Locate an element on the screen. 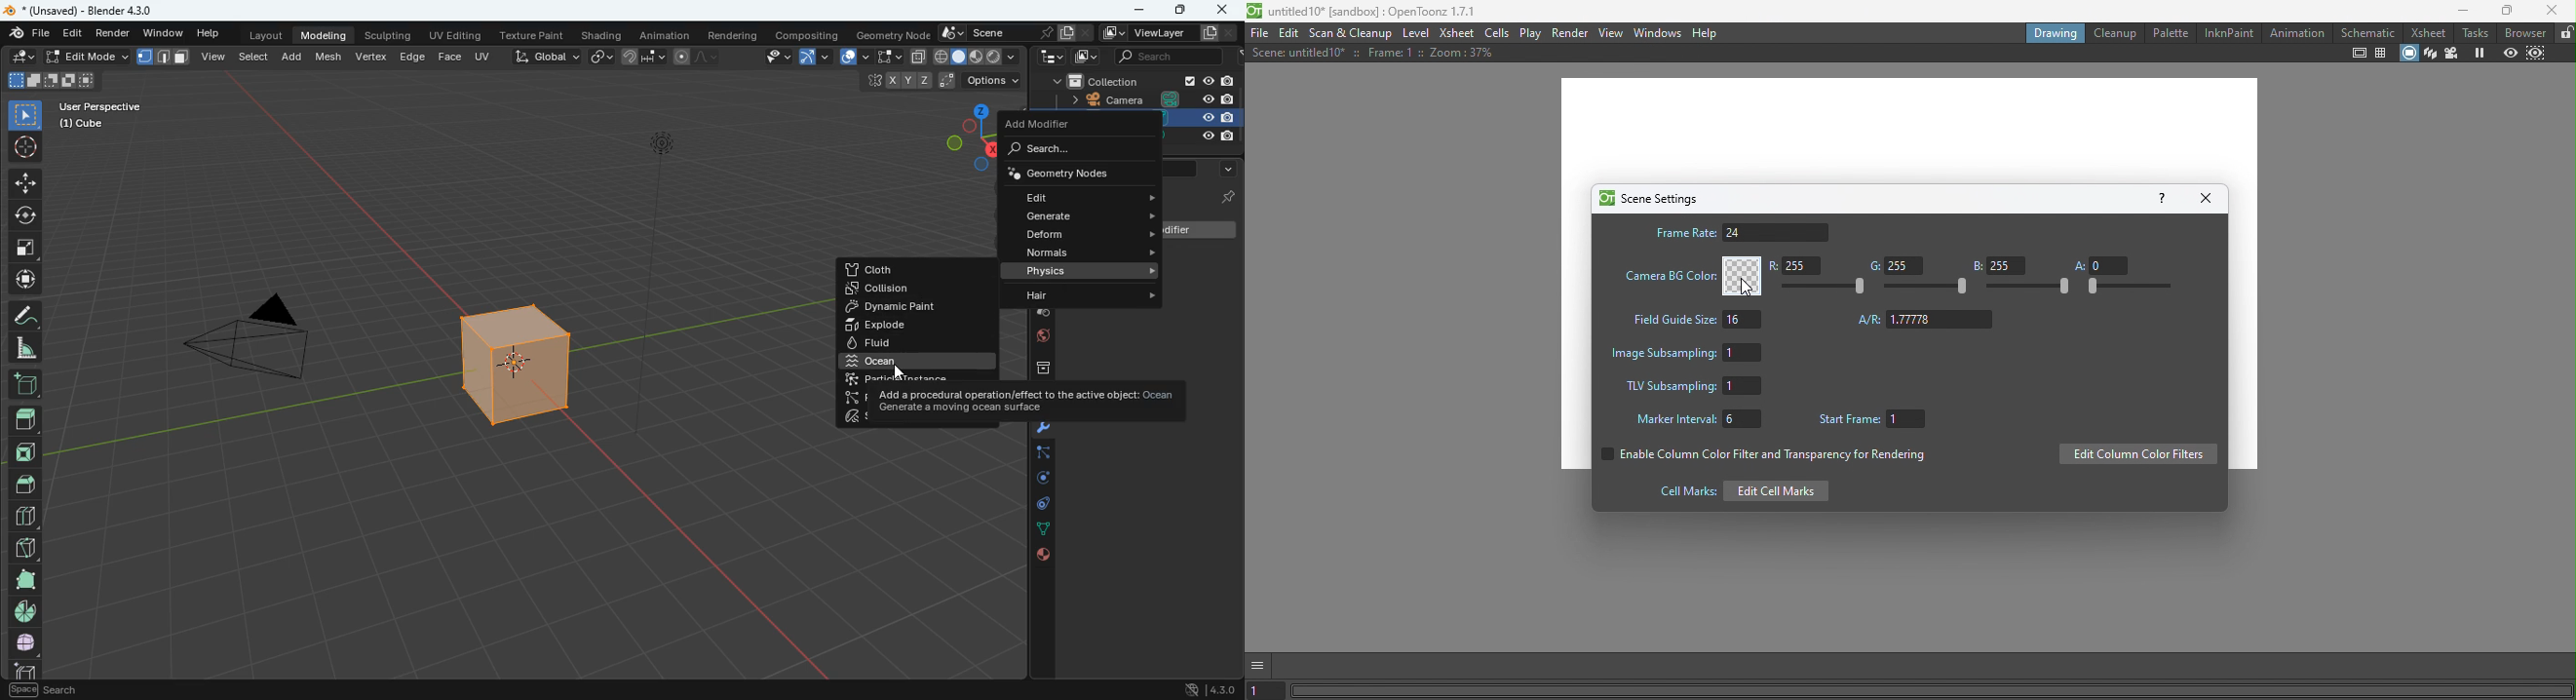 Image resolution: width=2576 pixels, height=700 pixels. edit is located at coordinates (1083, 196).